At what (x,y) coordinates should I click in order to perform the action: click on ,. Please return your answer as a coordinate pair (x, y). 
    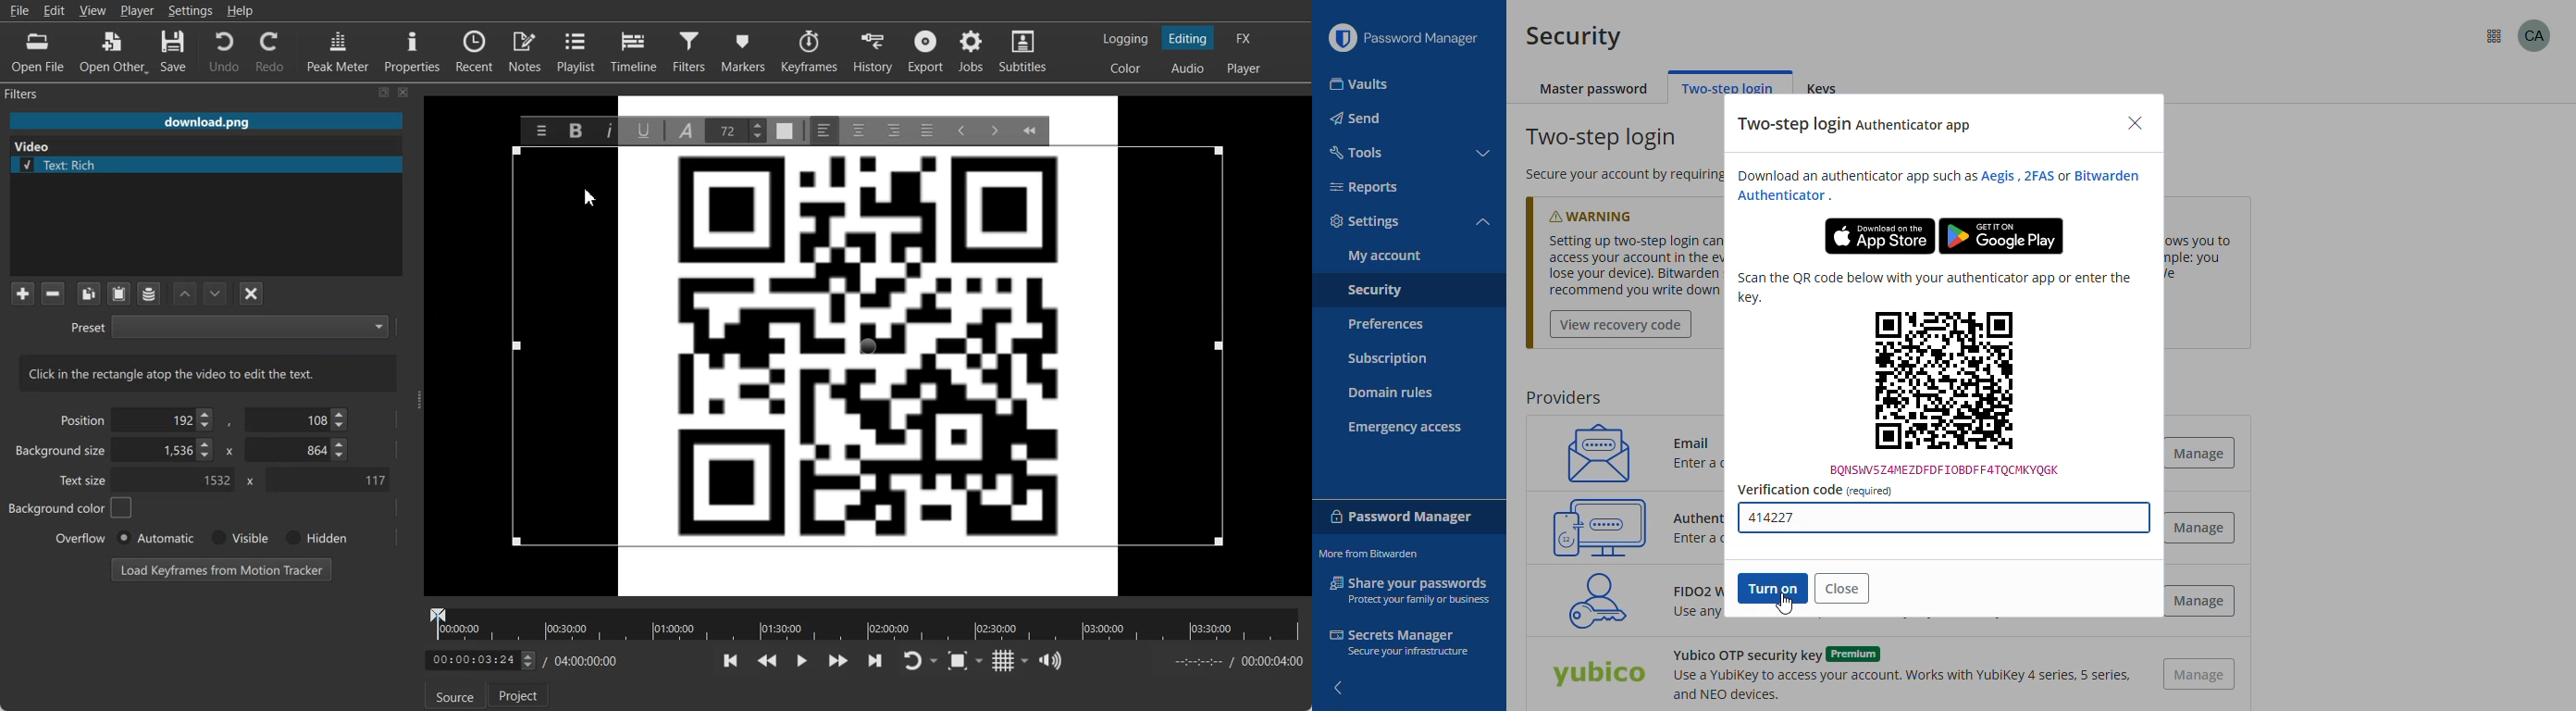
    Looking at the image, I should click on (231, 423).